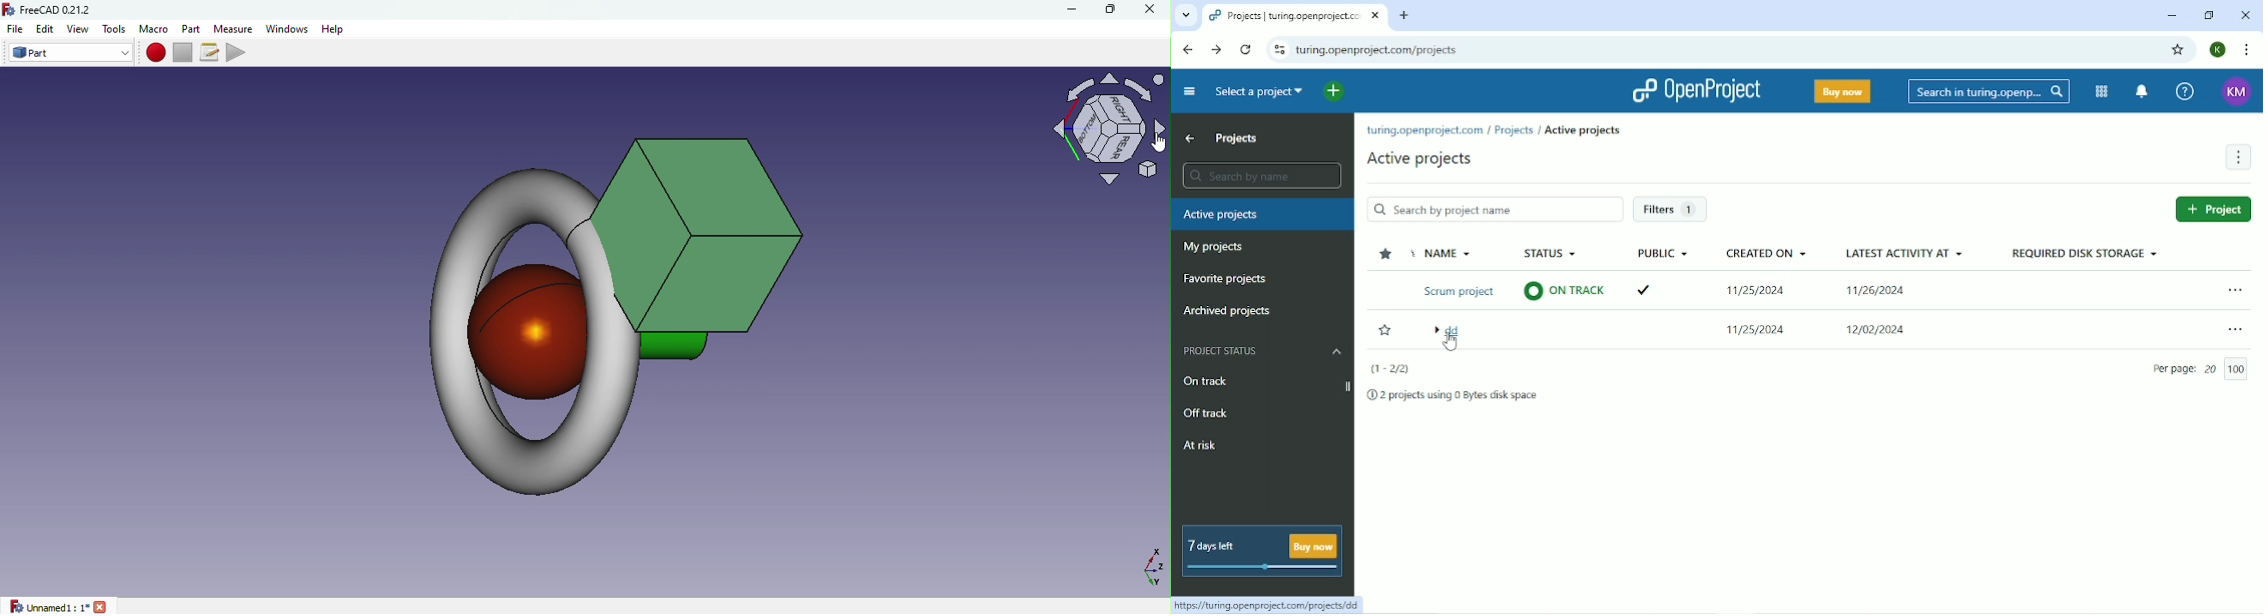  Describe the element at coordinates (1263, 351) in the screenshot. I see `Project status` at that location.